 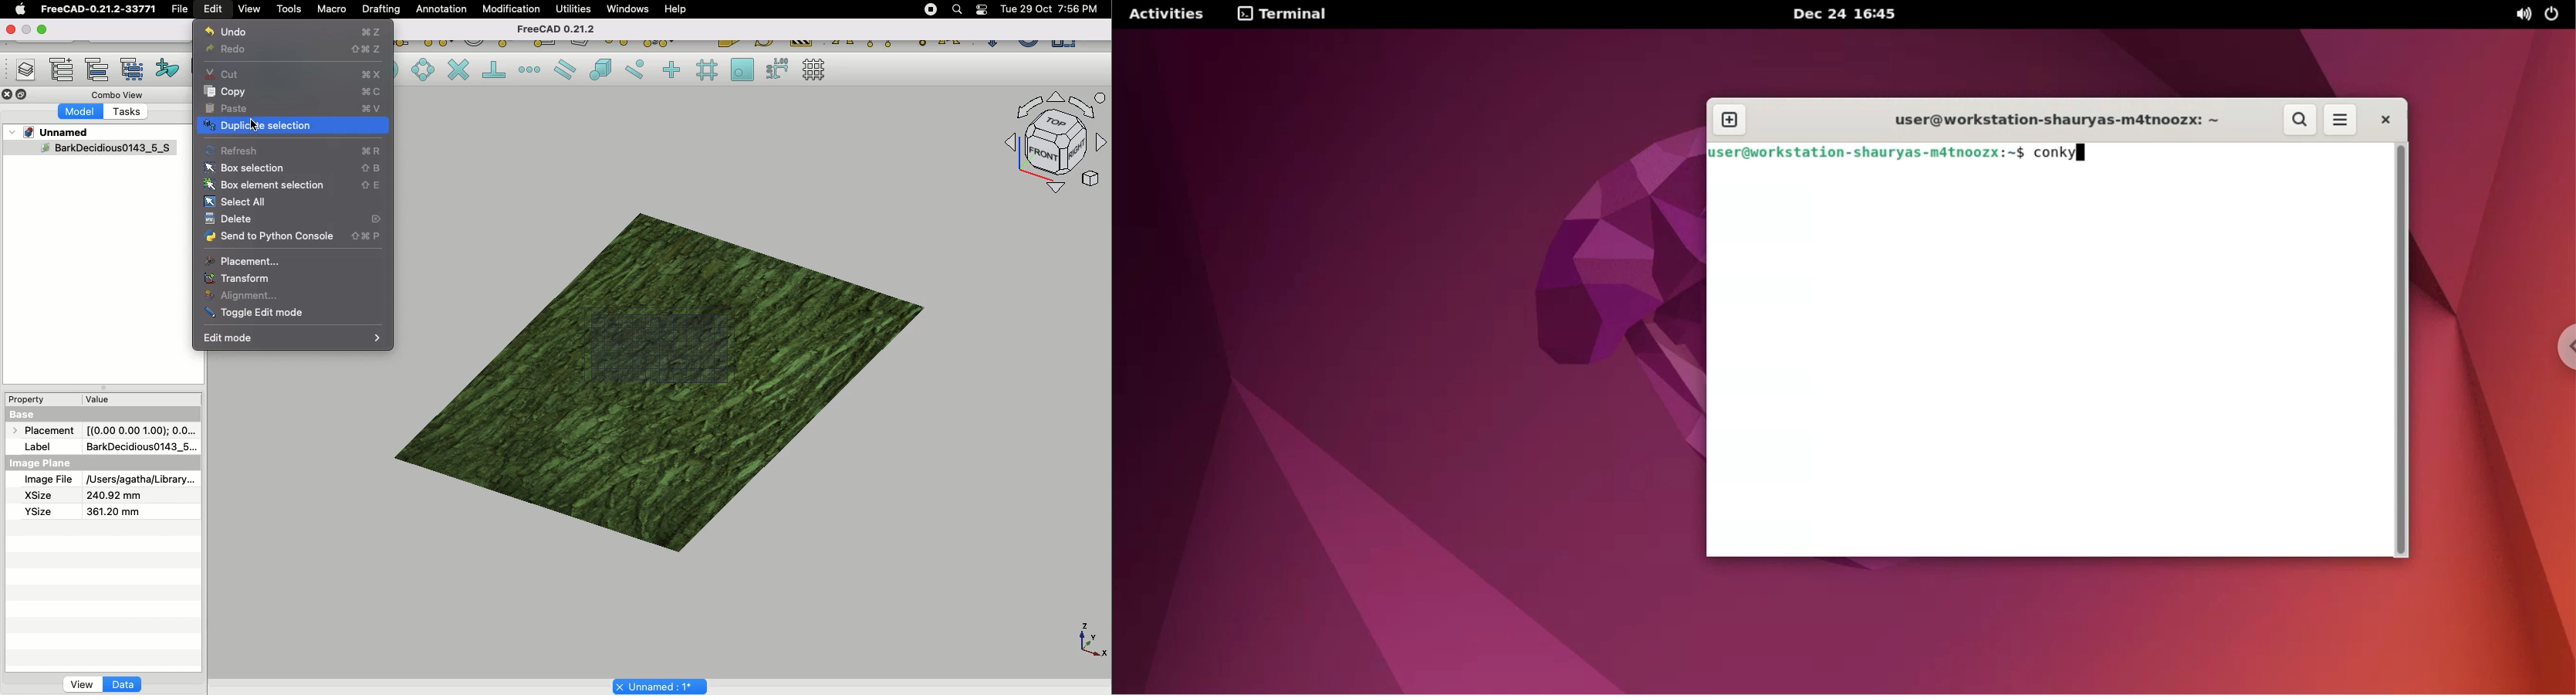 What do you see at coordinates (674, 71) in the screenshot?
I see `Snap ortho` at bounding box center [674, 71].